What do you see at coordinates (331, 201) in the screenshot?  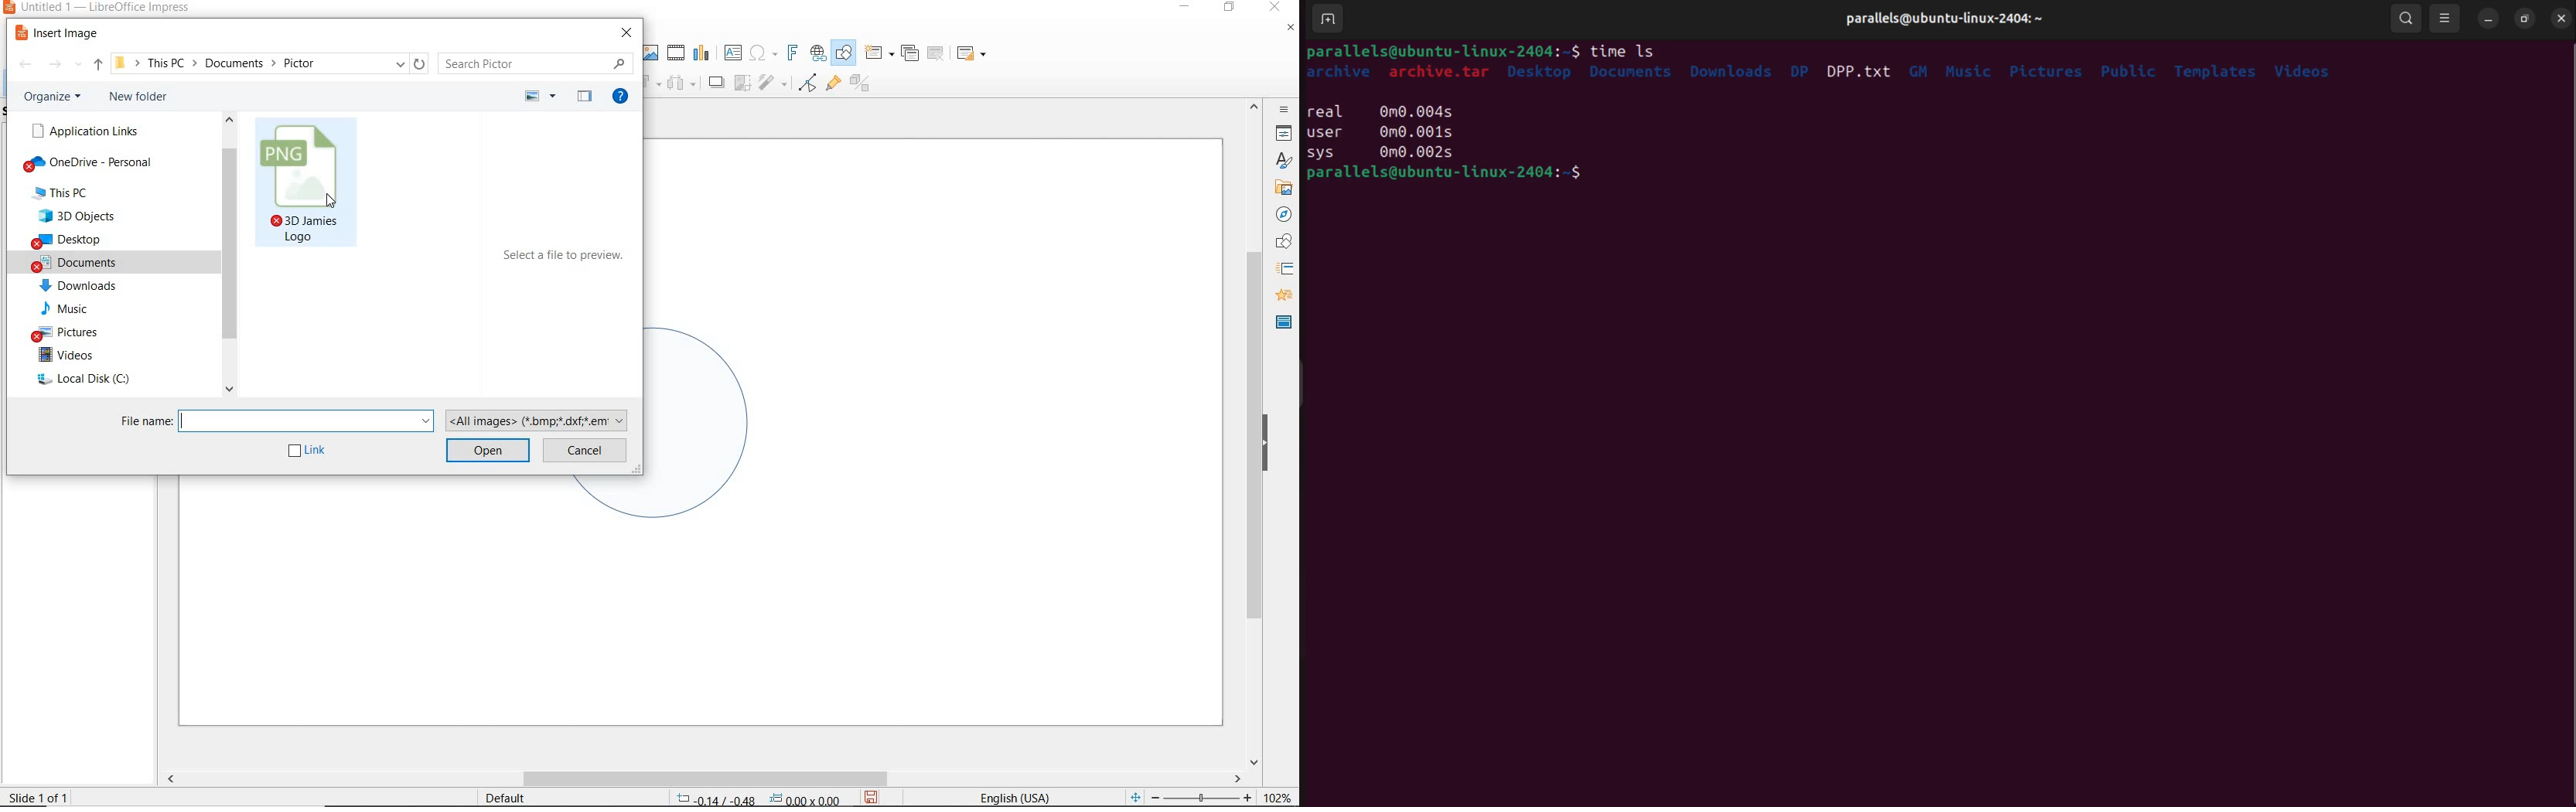 I see `Cursor` at bounding box center [331, 201].